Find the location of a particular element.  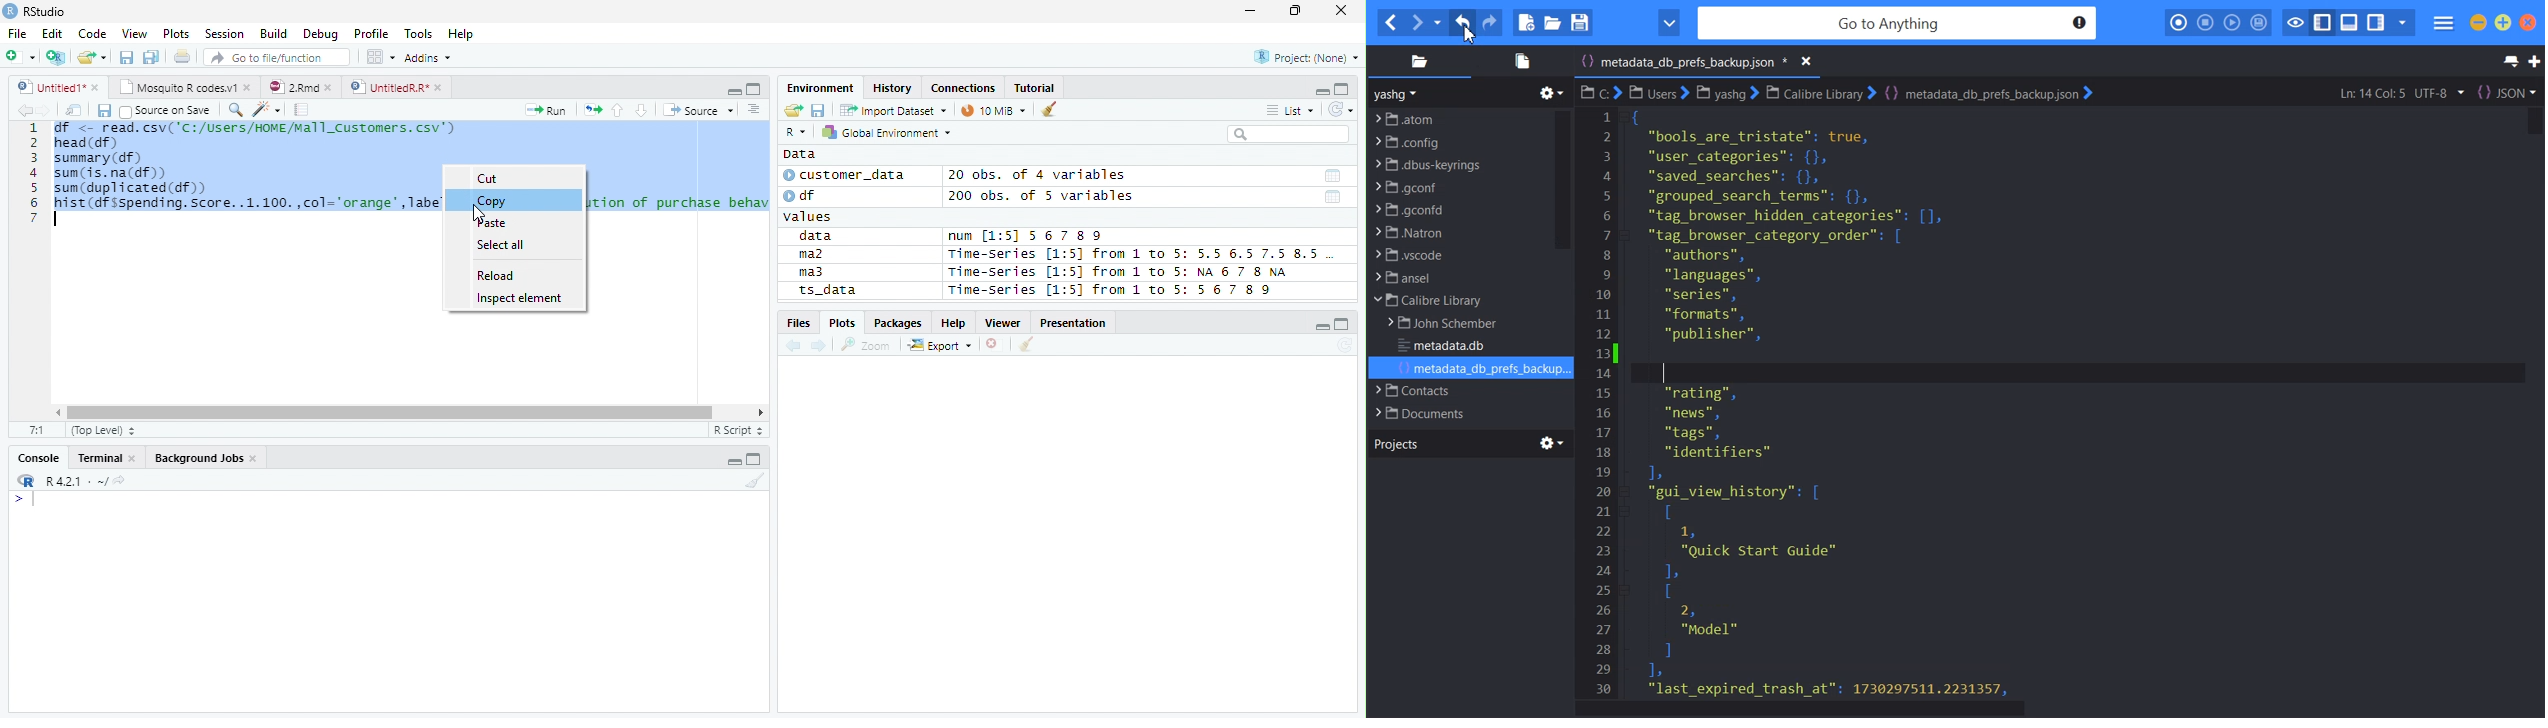

Cursor is located at coordinates (478, 217).